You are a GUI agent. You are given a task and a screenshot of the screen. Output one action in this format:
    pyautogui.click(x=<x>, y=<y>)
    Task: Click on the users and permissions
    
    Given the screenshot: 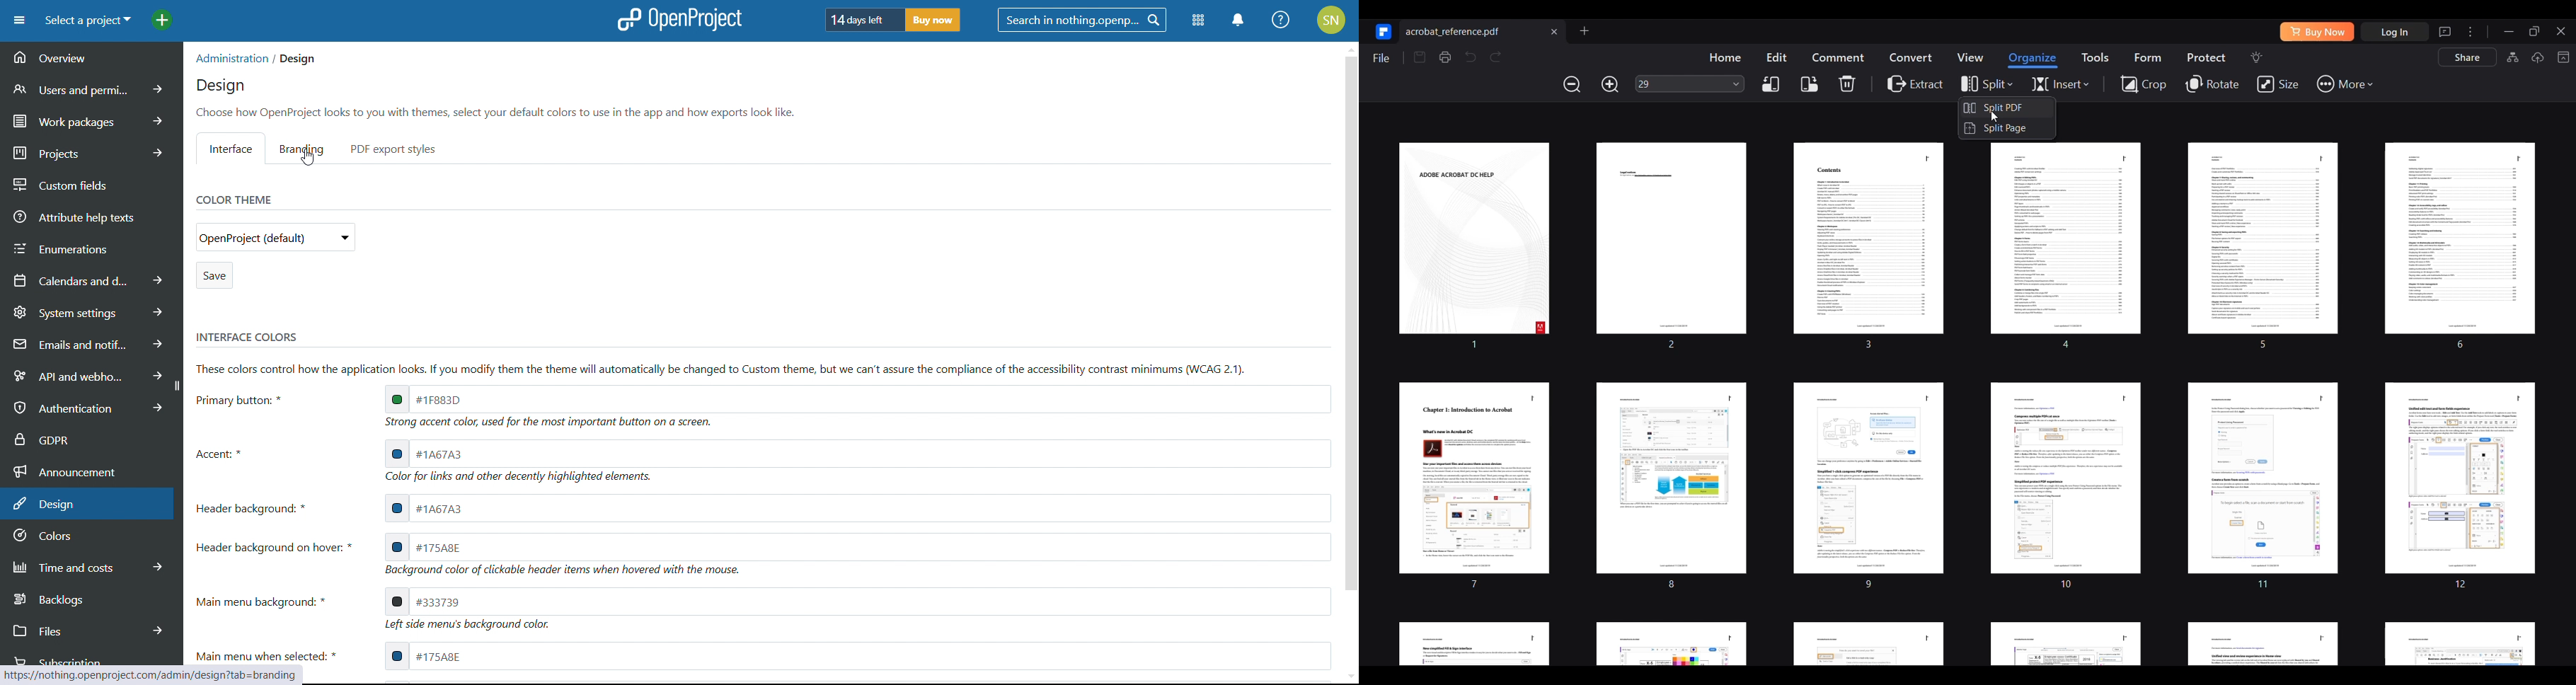 What is the action you would take?
    pyautogui.click(x=93, y=88)
    